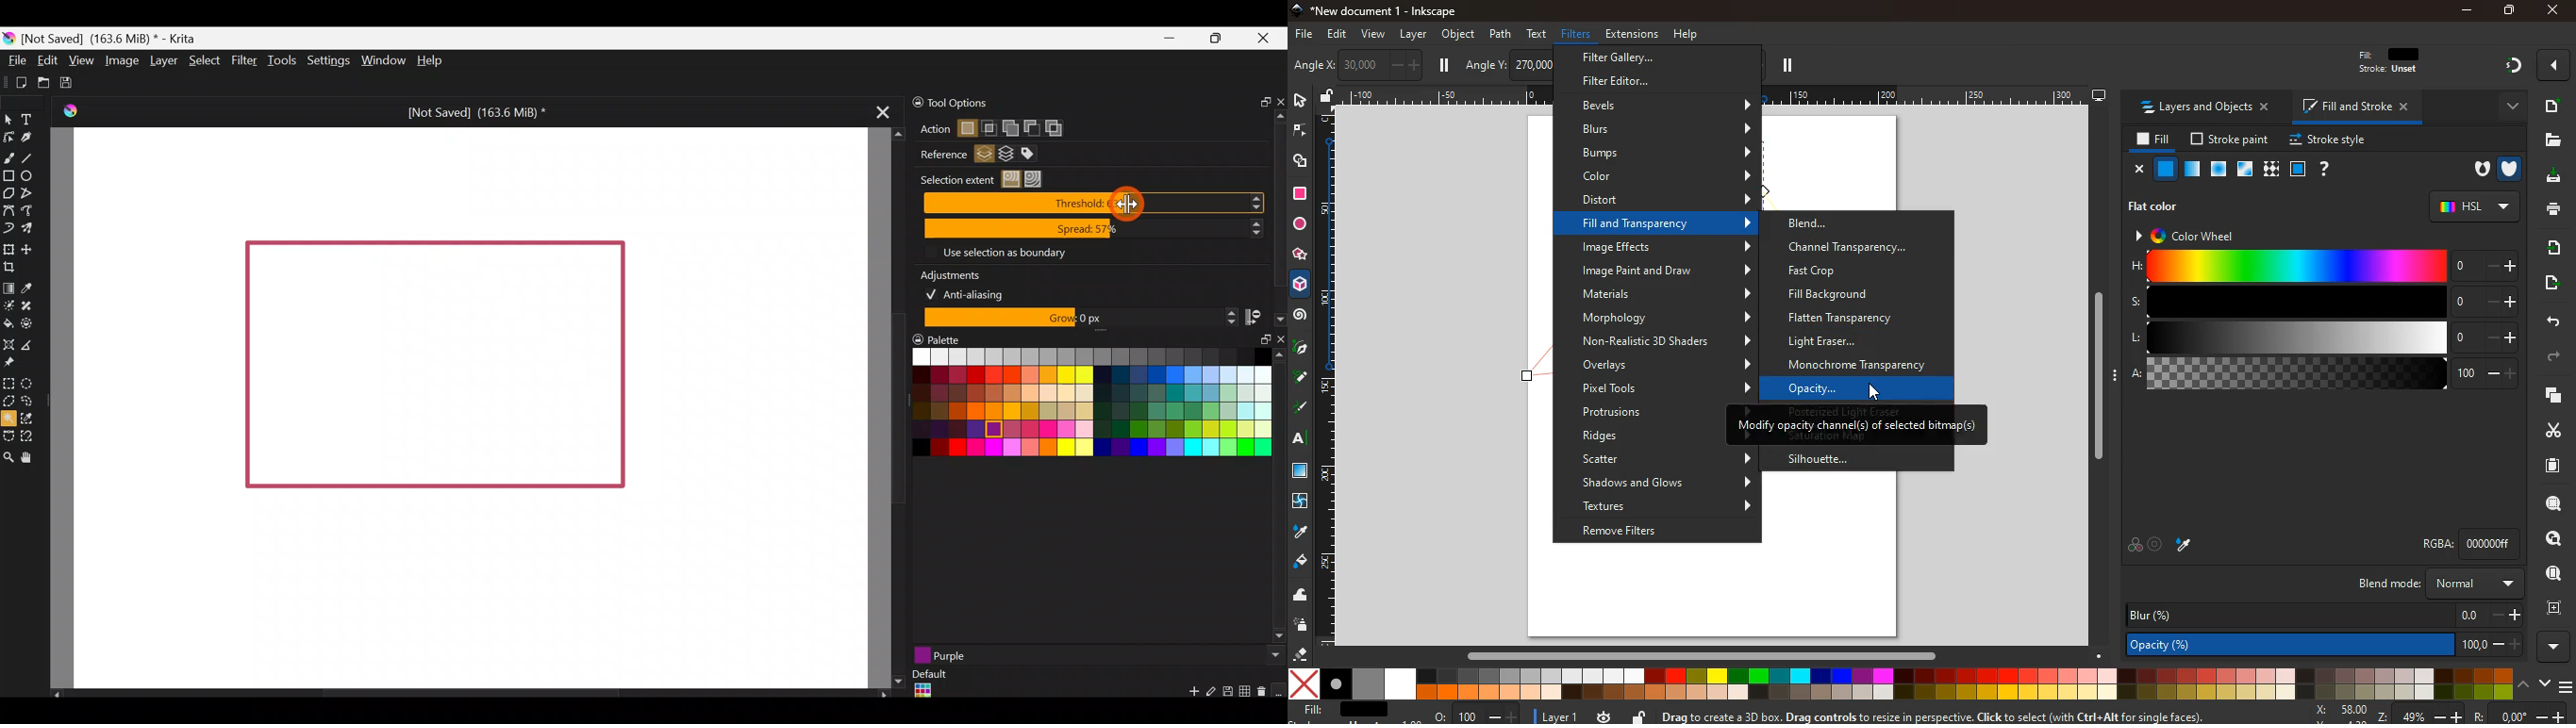 The image size is (2576, 728). I want to click on Close tab, so click(883, 116).